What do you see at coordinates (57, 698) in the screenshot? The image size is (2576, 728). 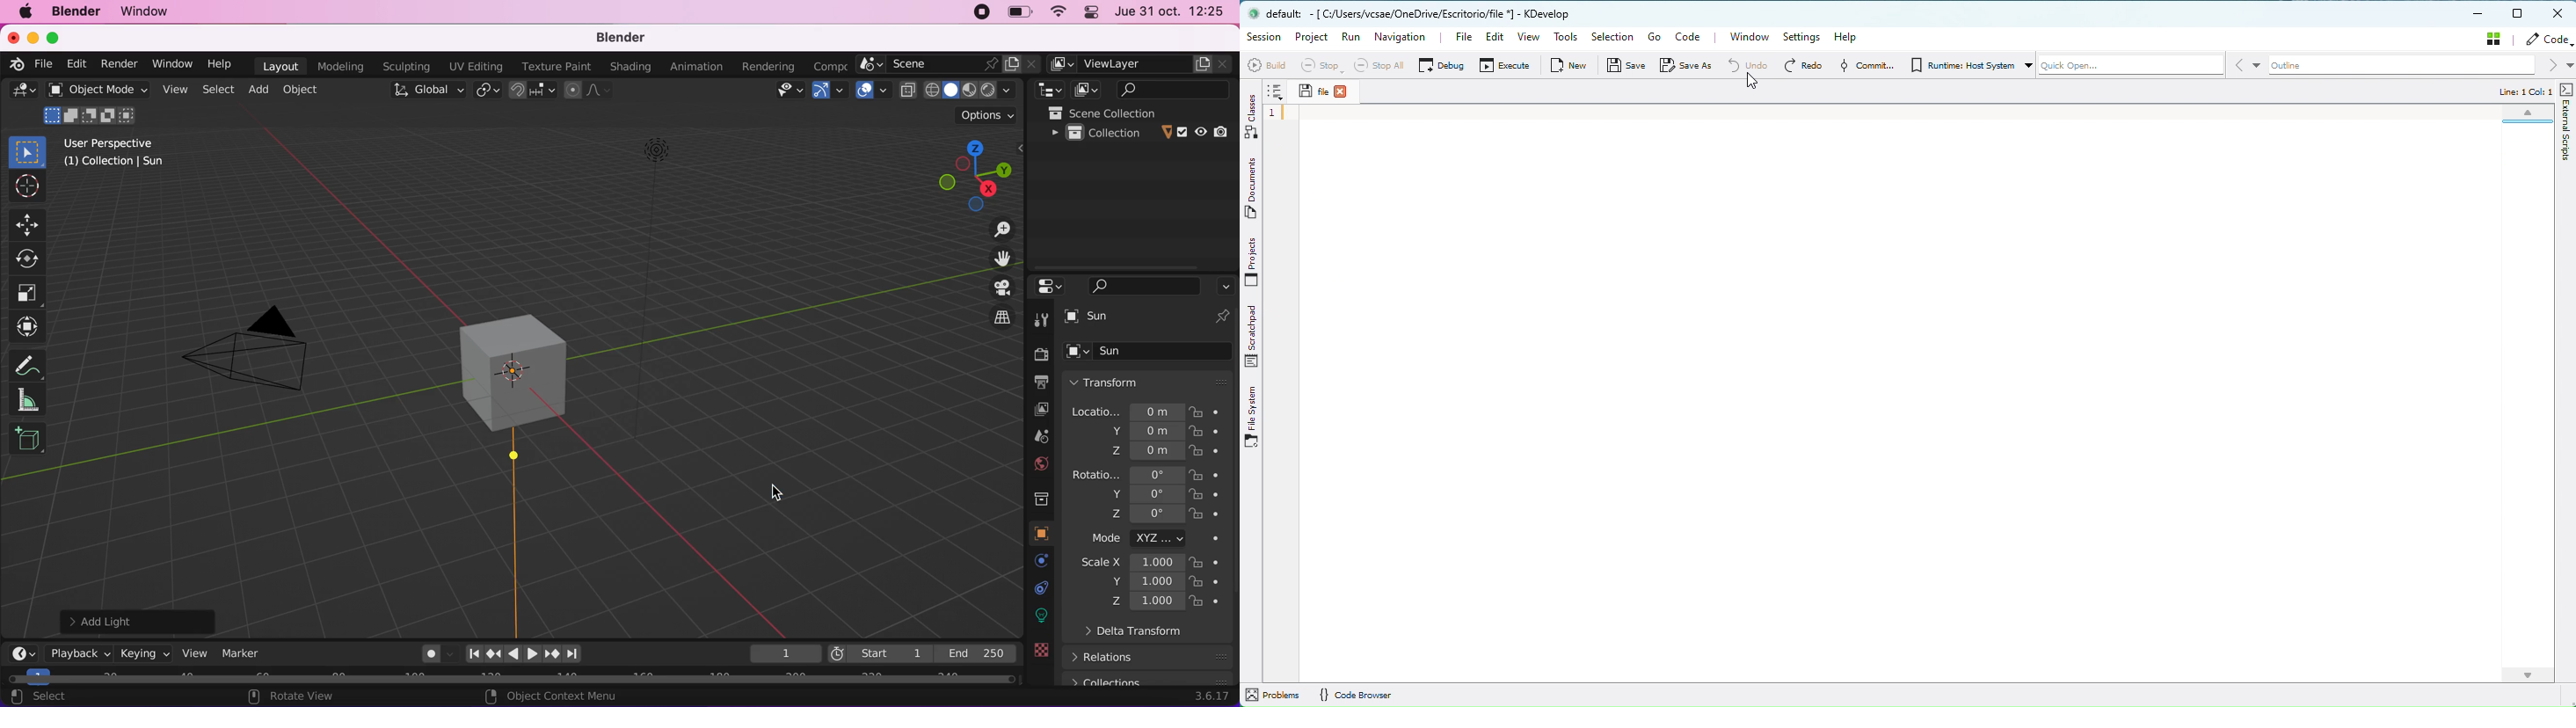 I see `select` at bounding box center [57, 698].